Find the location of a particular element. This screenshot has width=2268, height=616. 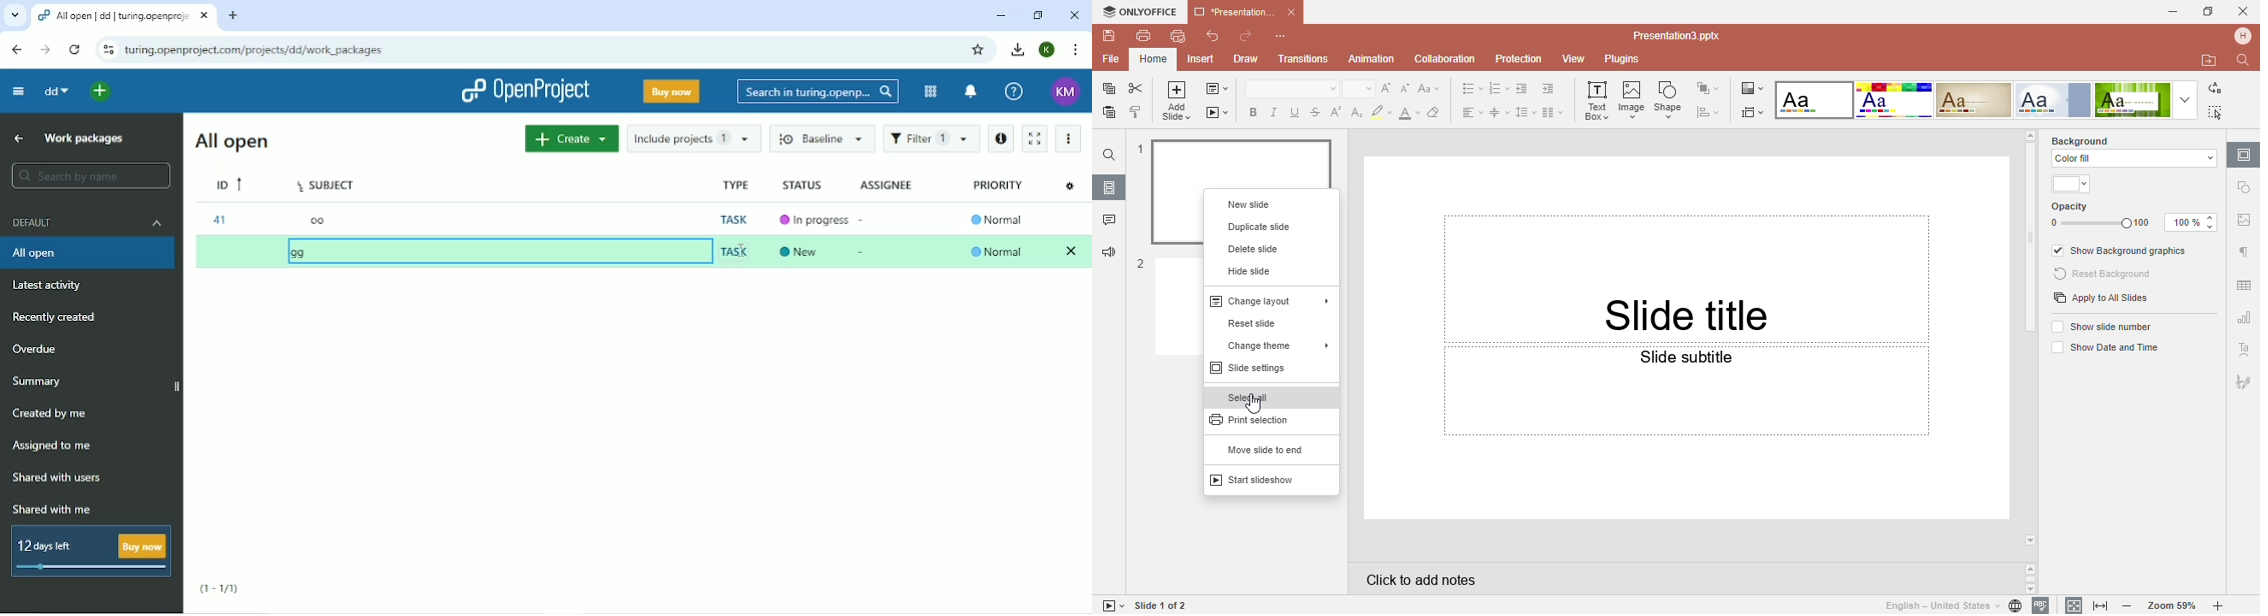

Minimize is located at coordinates (1001, 15).